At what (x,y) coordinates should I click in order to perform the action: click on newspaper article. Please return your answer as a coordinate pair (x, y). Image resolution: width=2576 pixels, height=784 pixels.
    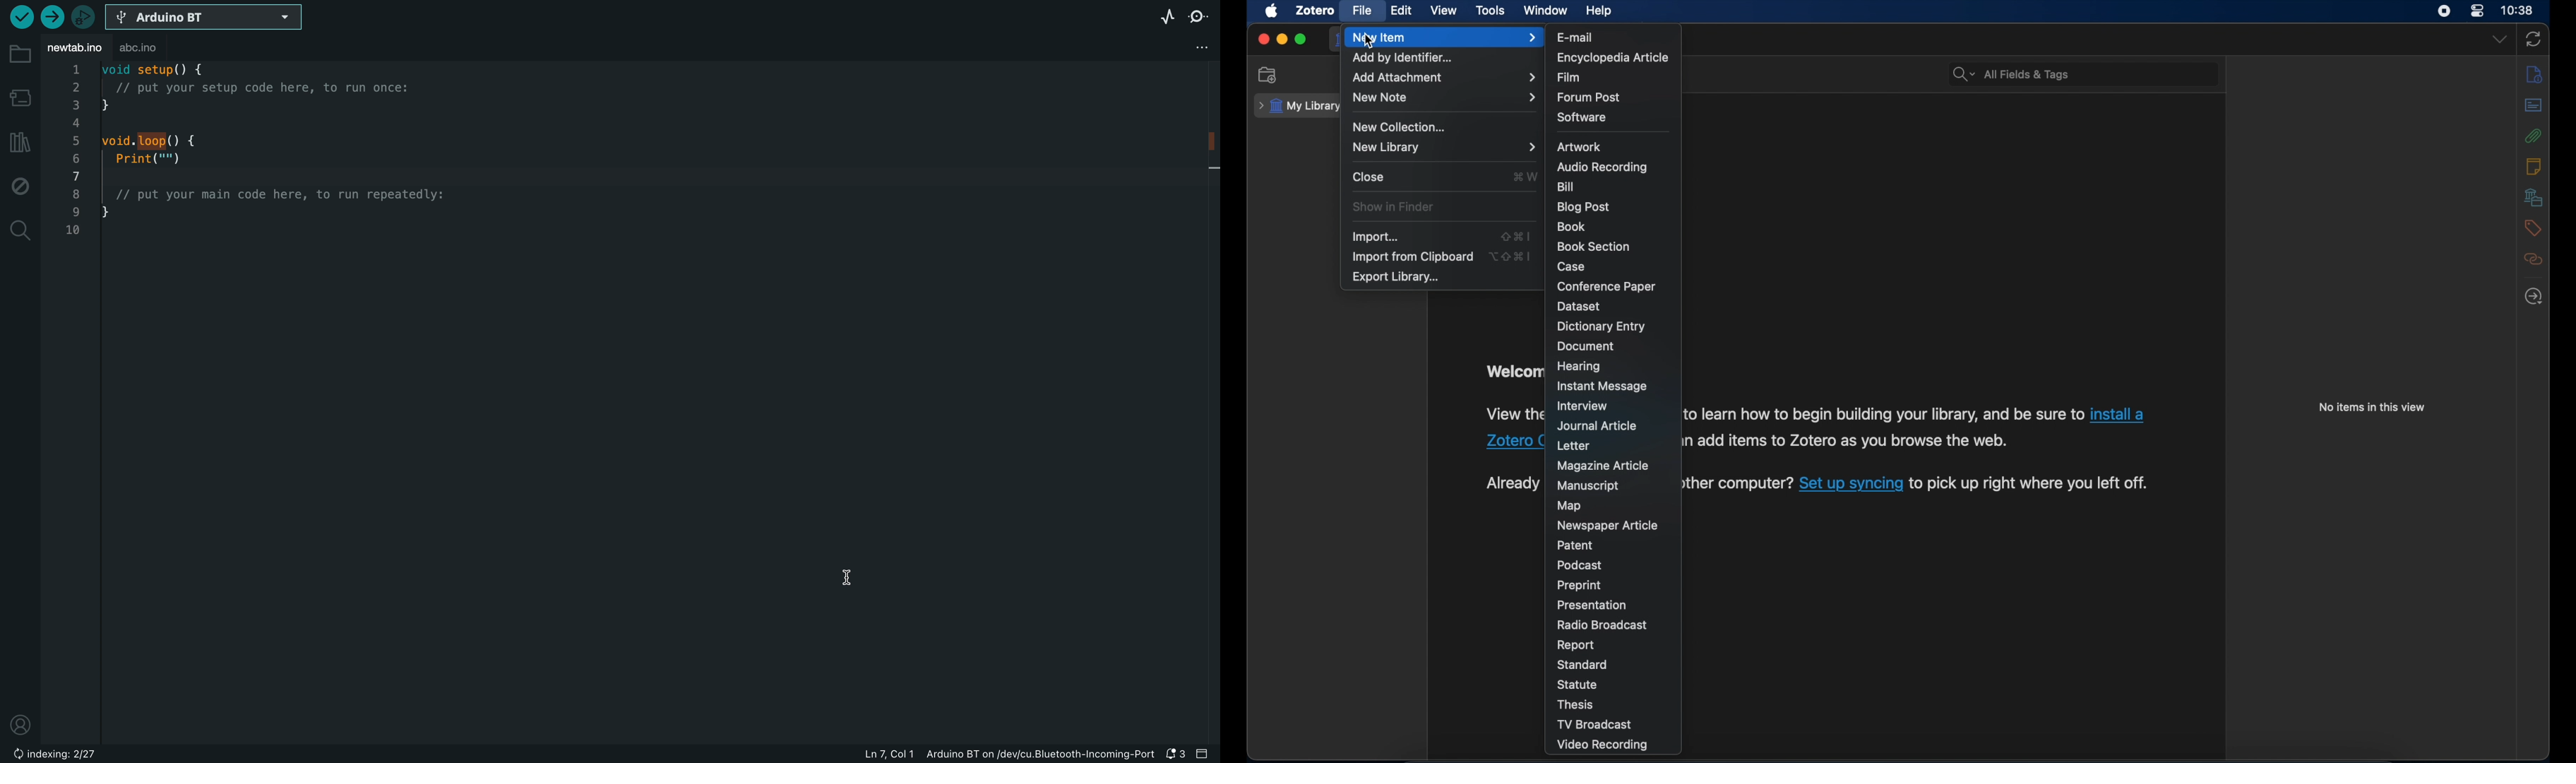
    Looking at the image, I should click on (1609, 526).